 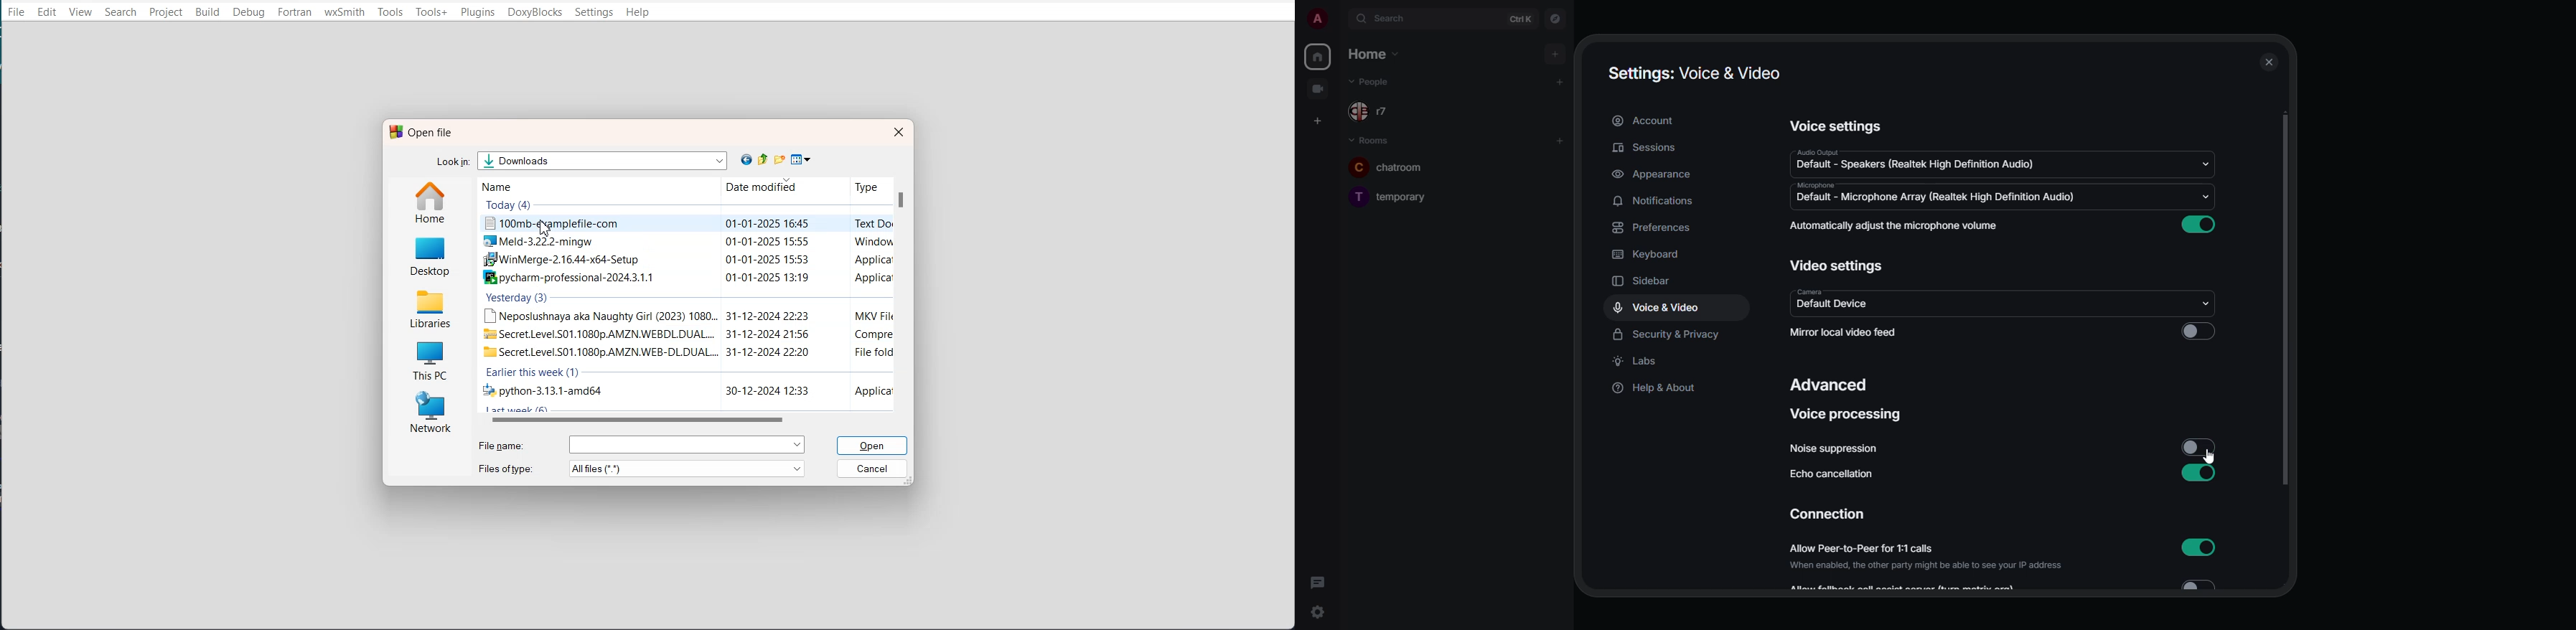 What do you see at coordinates (1924, 557) in the screenshot?
I see `allow peer-to-peer for 1:1 calls` at bounding box center [1924, 557].